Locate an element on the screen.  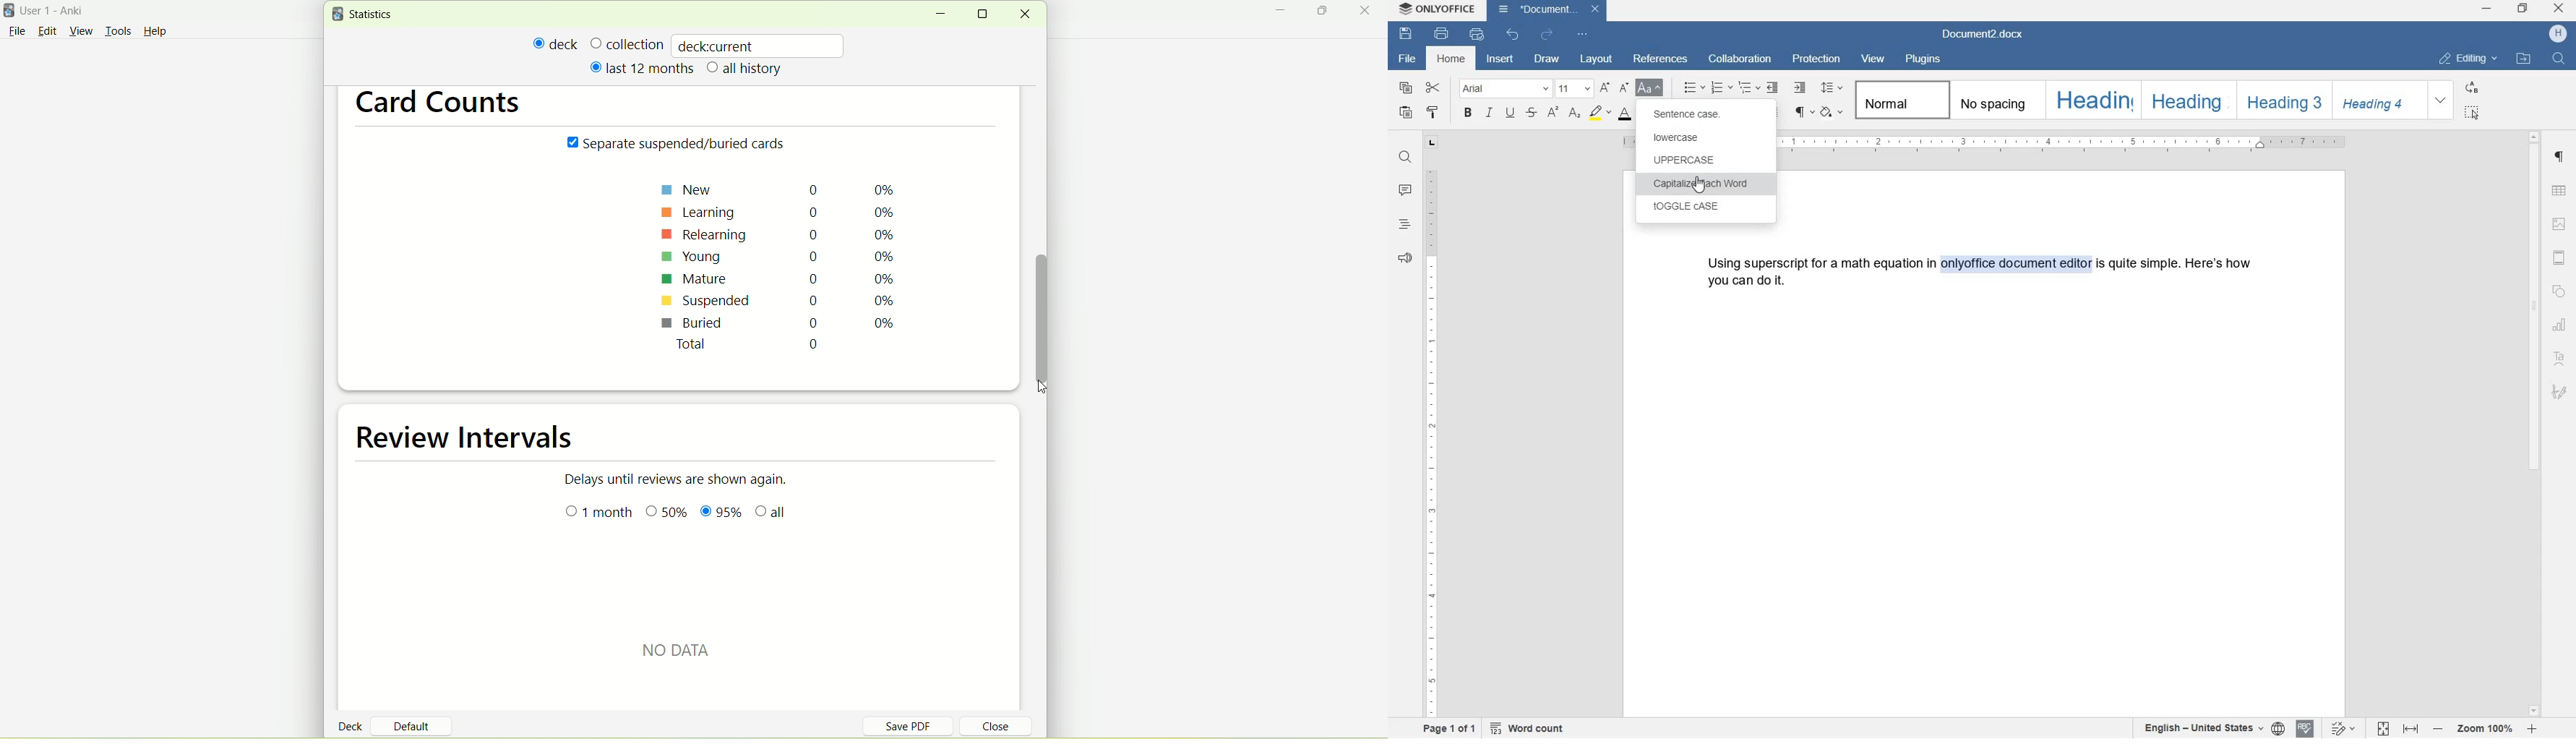
paste is located at coordinates (1405, 113).